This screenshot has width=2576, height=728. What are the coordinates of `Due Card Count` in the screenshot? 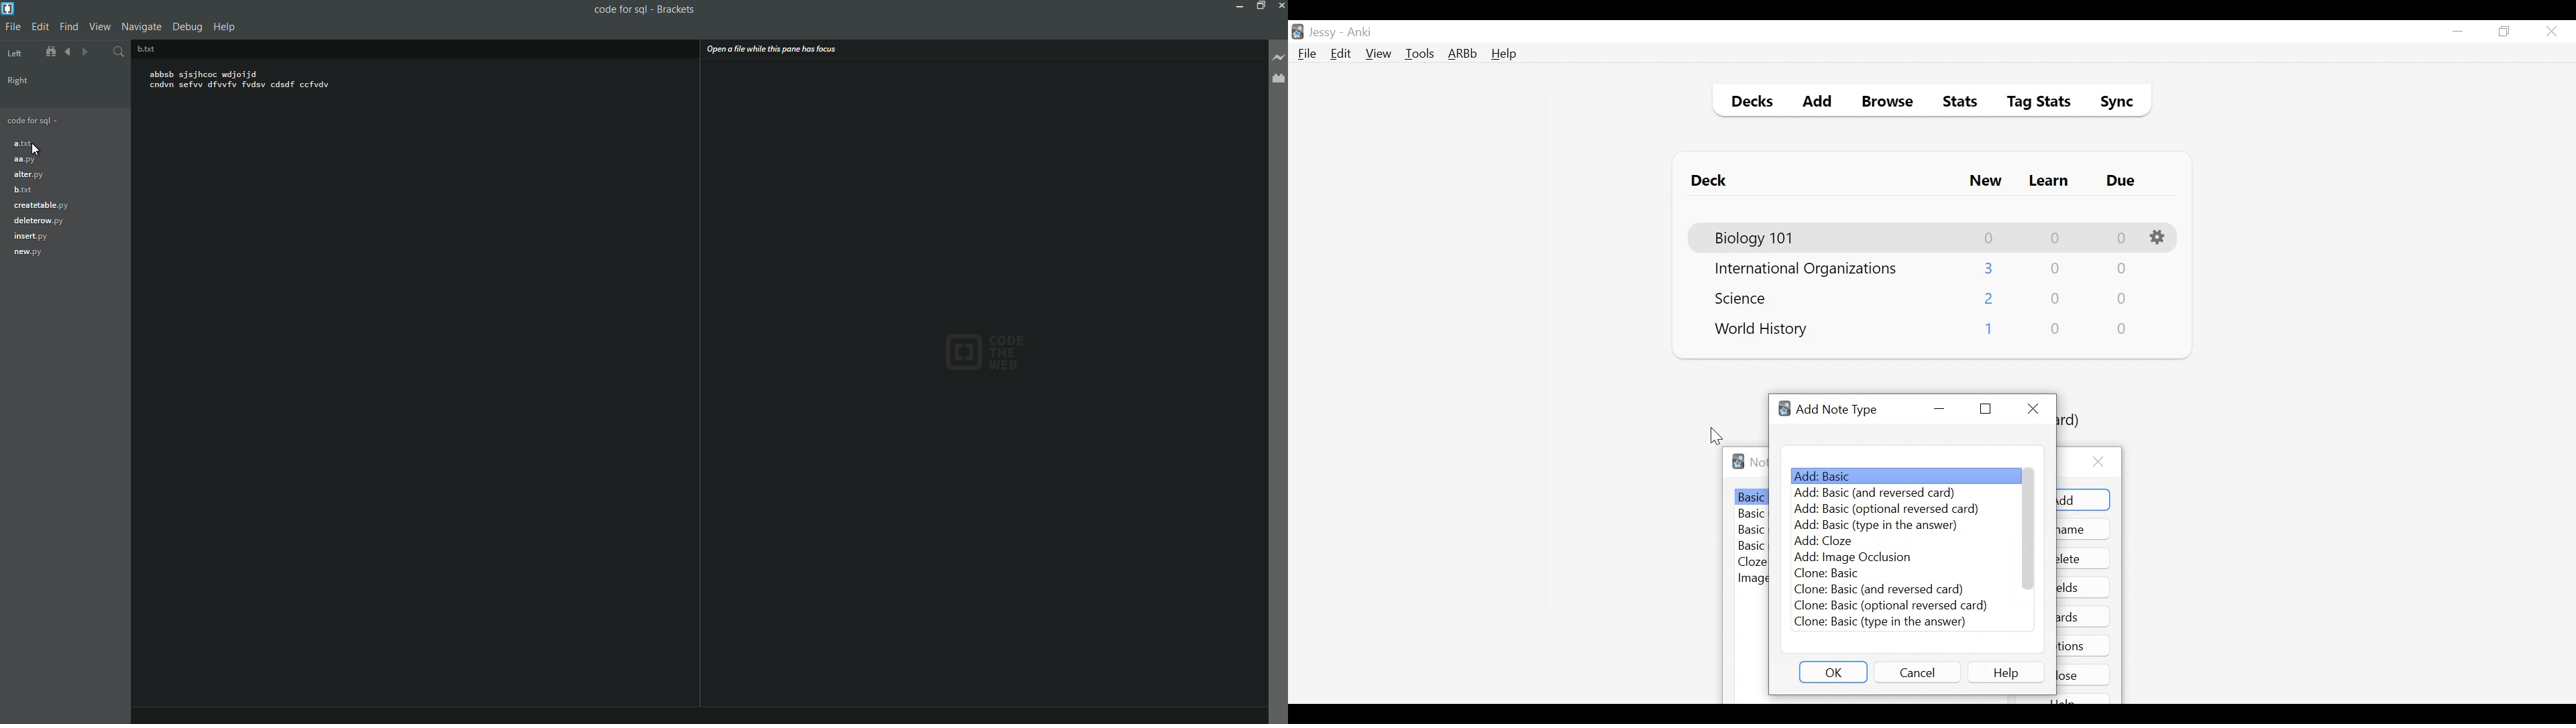 It's located at (2123, 300).